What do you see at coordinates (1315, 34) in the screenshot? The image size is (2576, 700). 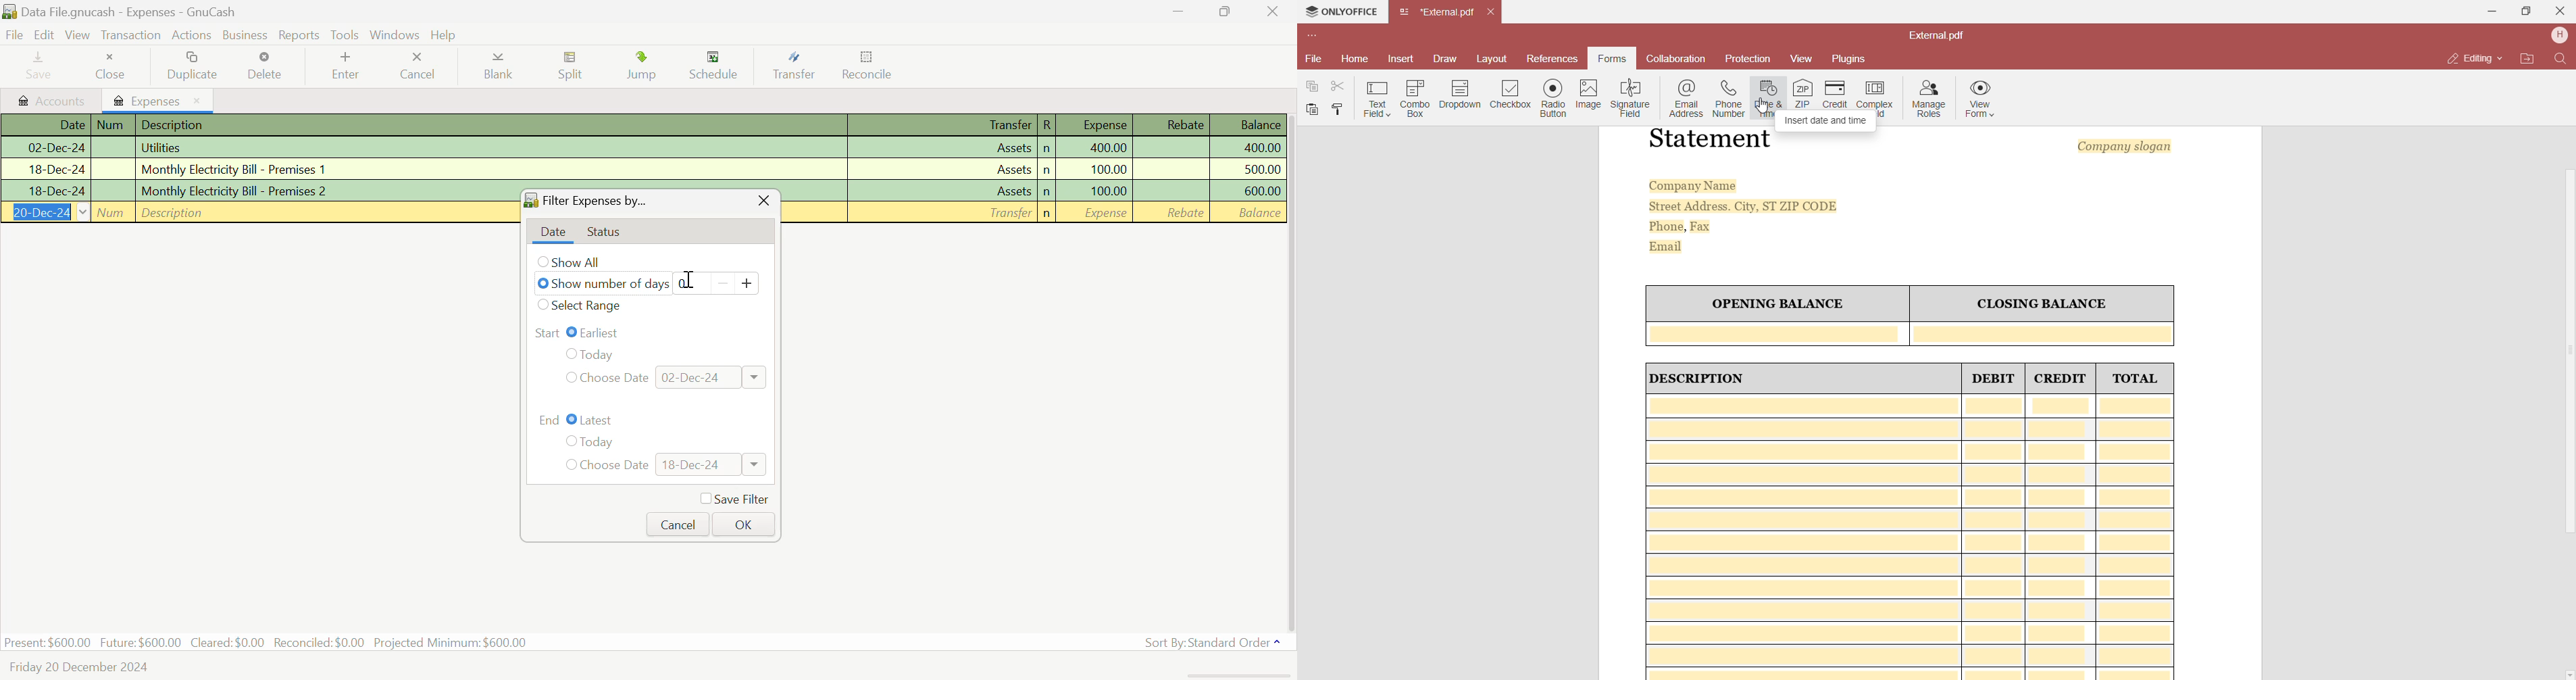 I see `Customize toolbar` at bounding box center [1315, 34].